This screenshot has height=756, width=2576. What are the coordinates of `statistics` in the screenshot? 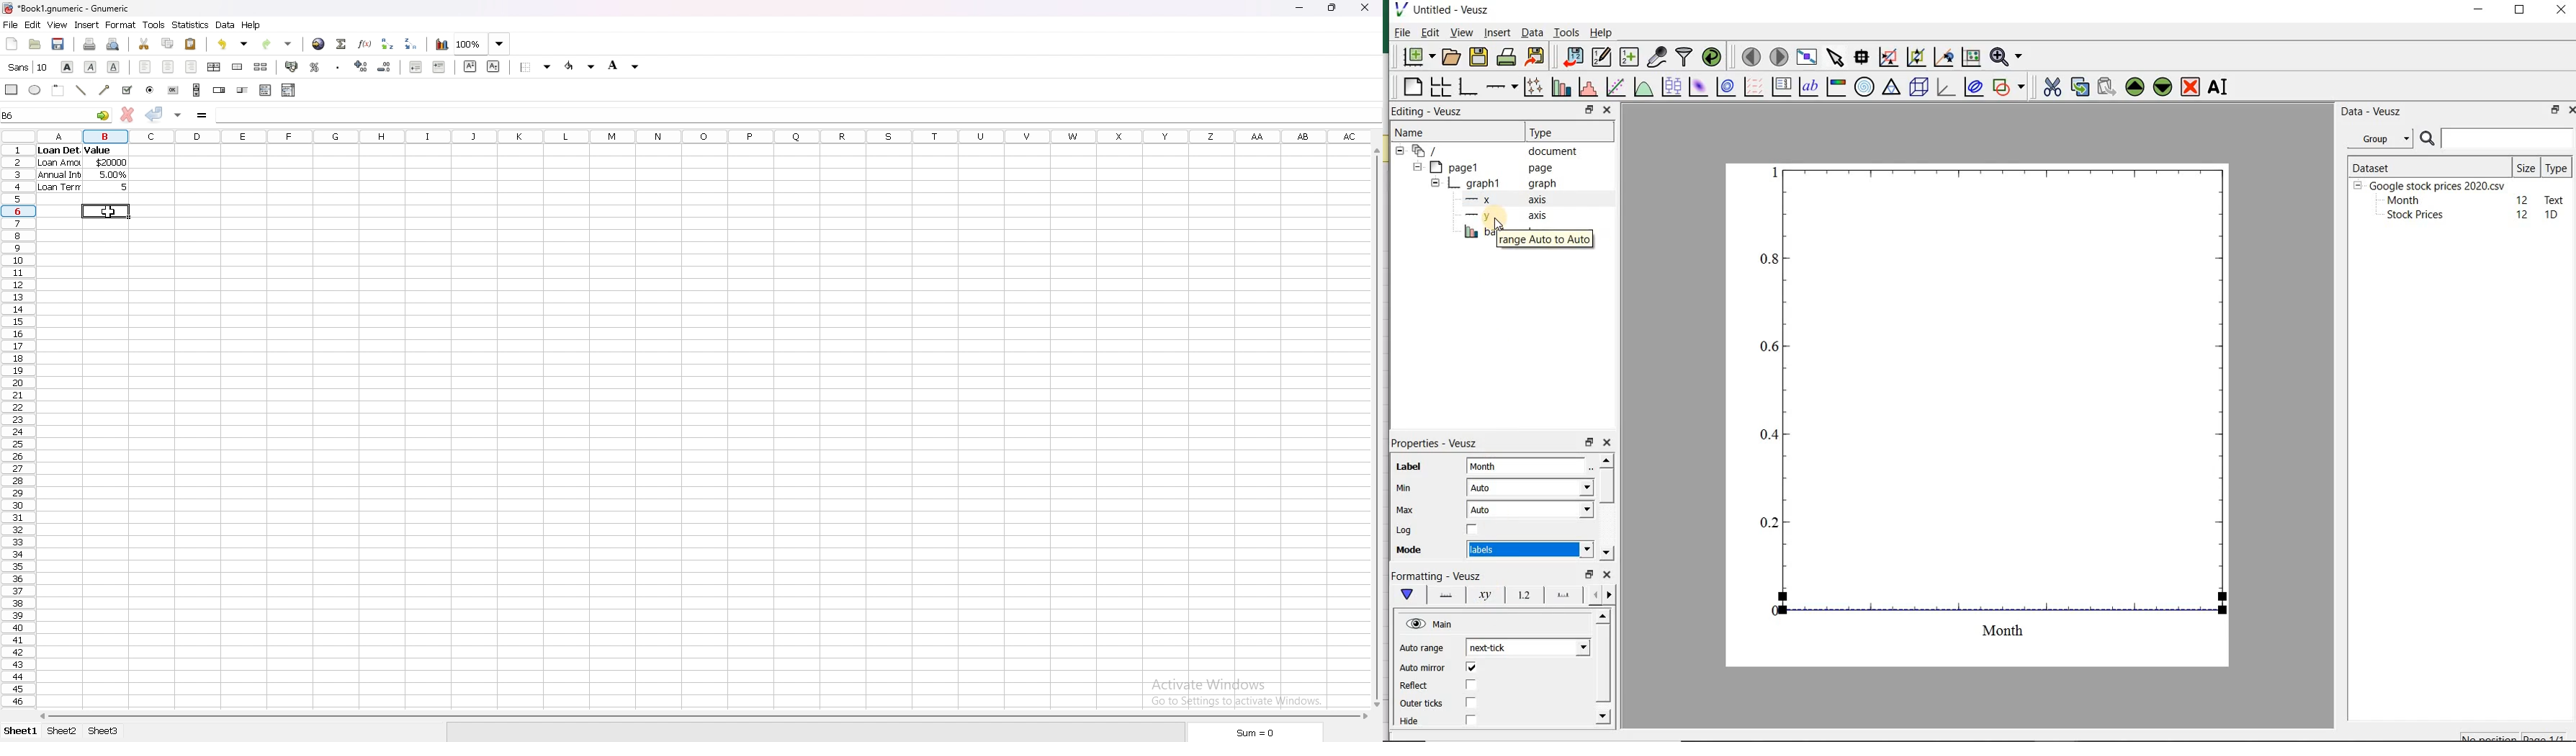 It's located at (191, 24).